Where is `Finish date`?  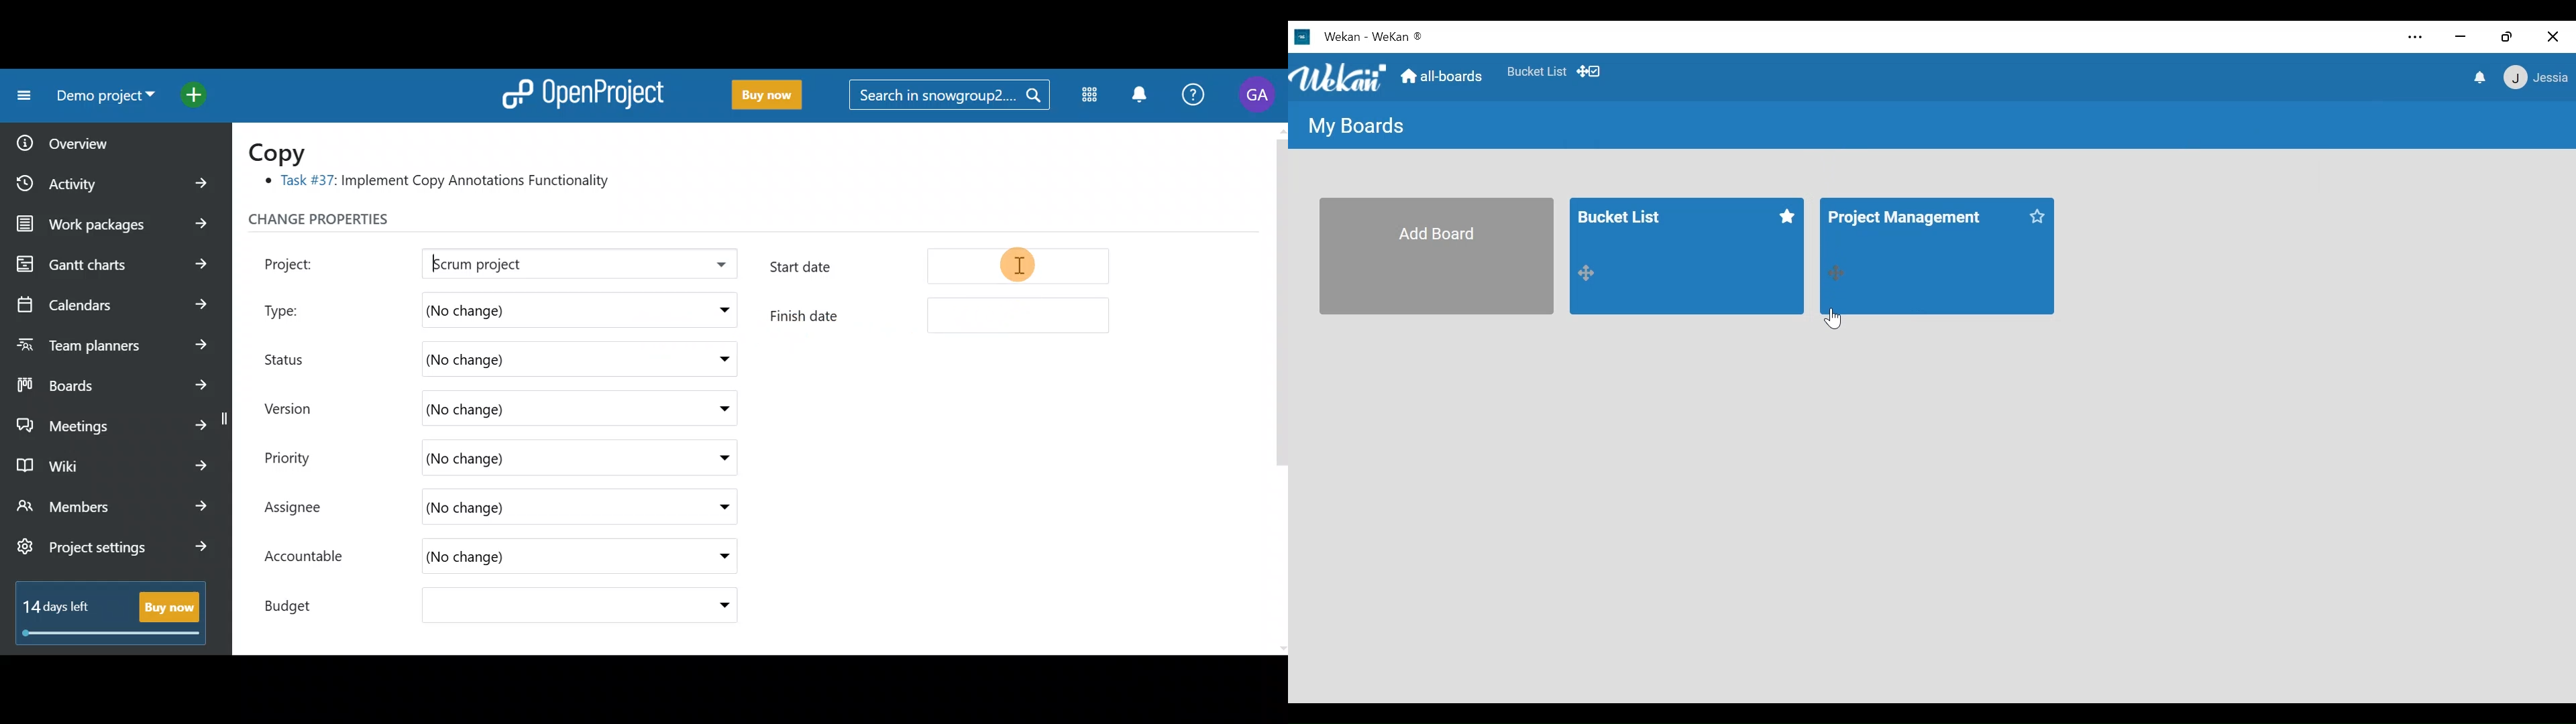 Finish date is located at coordinates (941, 315).